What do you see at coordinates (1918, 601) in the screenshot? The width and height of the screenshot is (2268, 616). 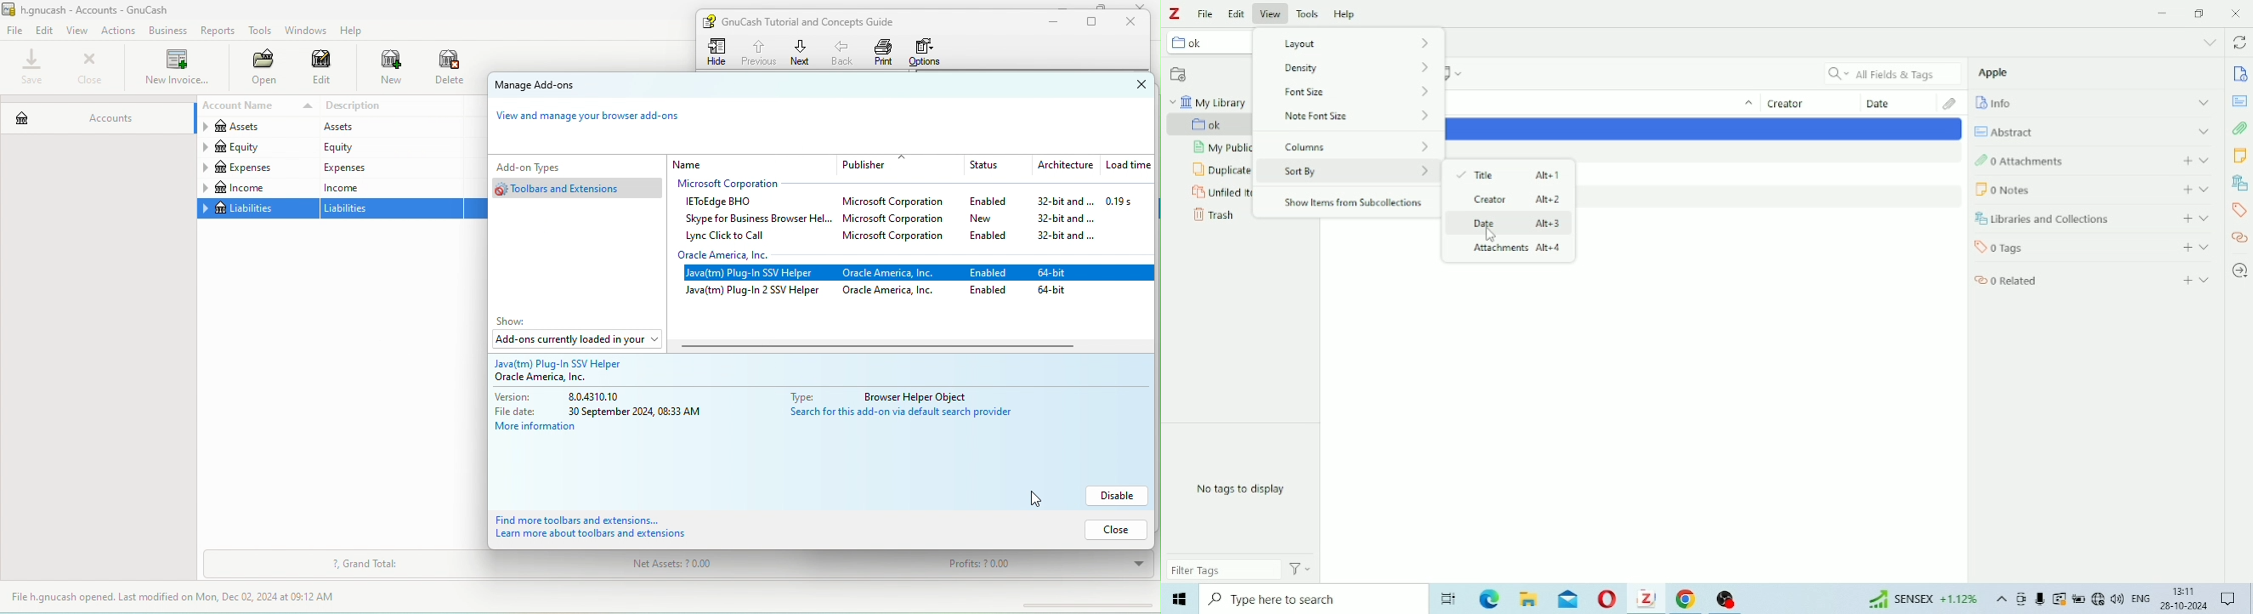 I see `Chart` at bounding box center [1918, 601].